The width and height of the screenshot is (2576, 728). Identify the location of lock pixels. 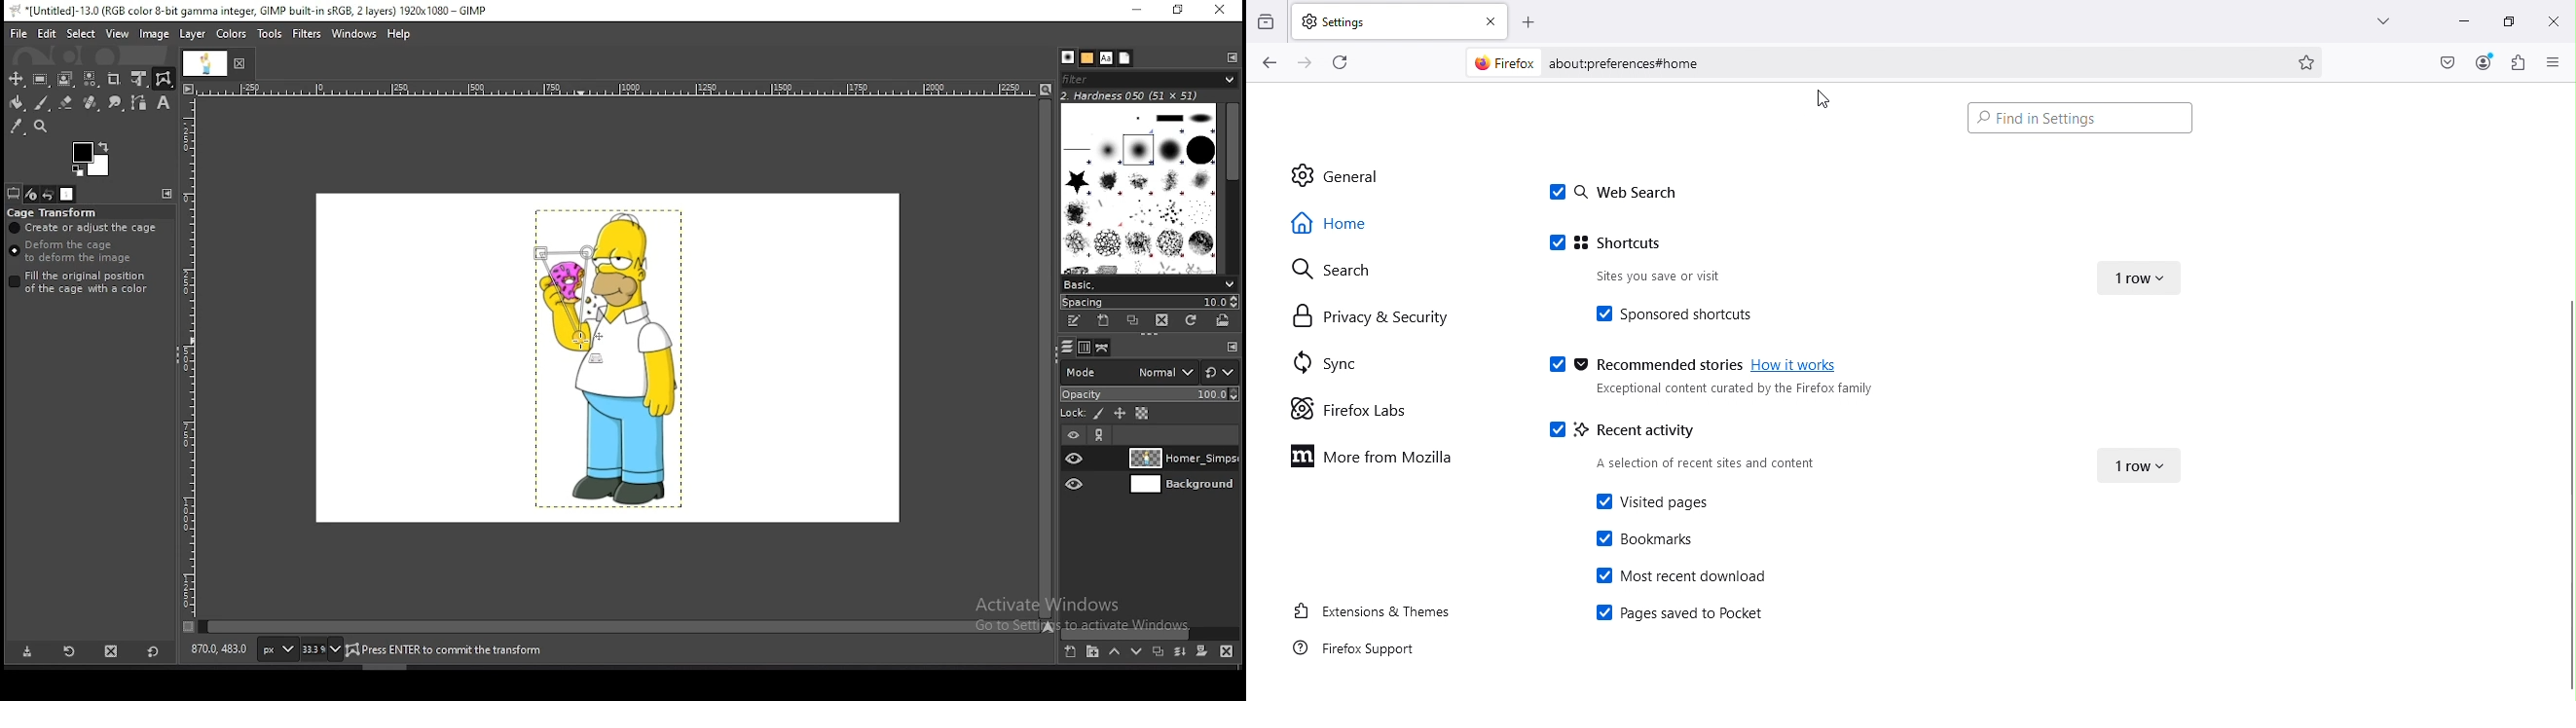
(1097, 415).